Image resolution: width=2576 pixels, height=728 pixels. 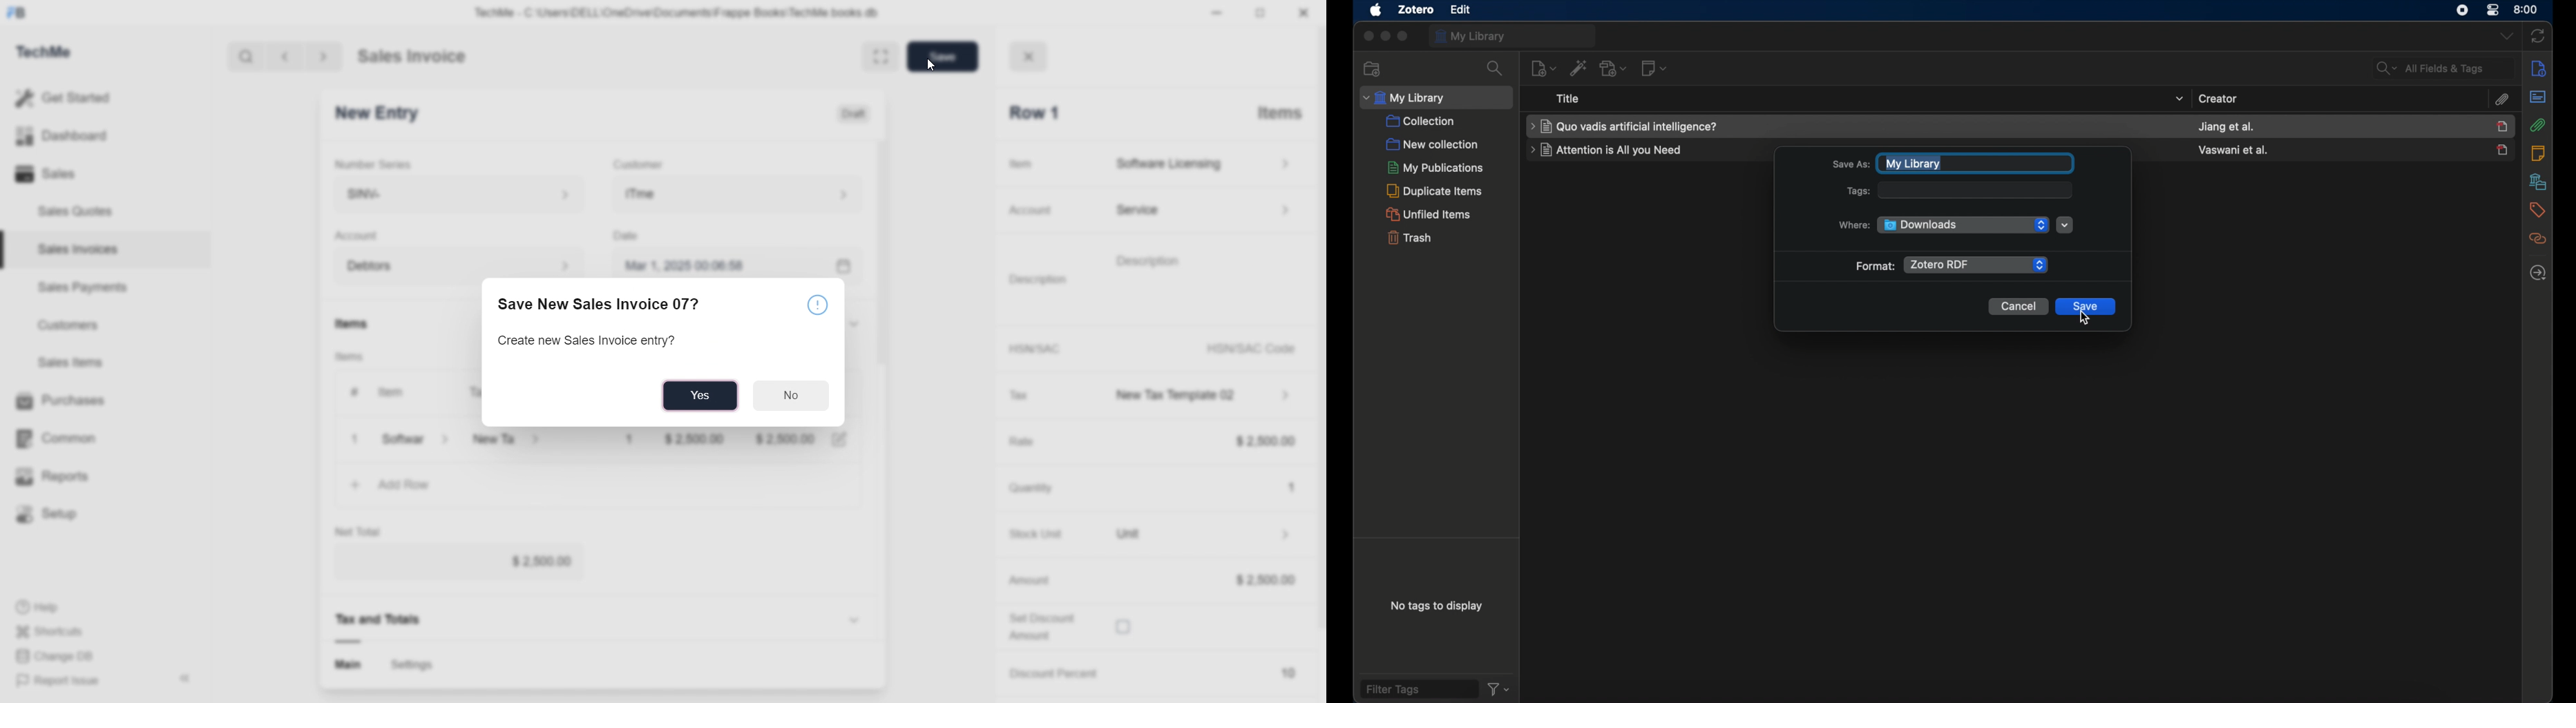 What do you see at coordinates (1404, 36) in the screenshot?
I see `maximize` at bounding box center [1404, 36].